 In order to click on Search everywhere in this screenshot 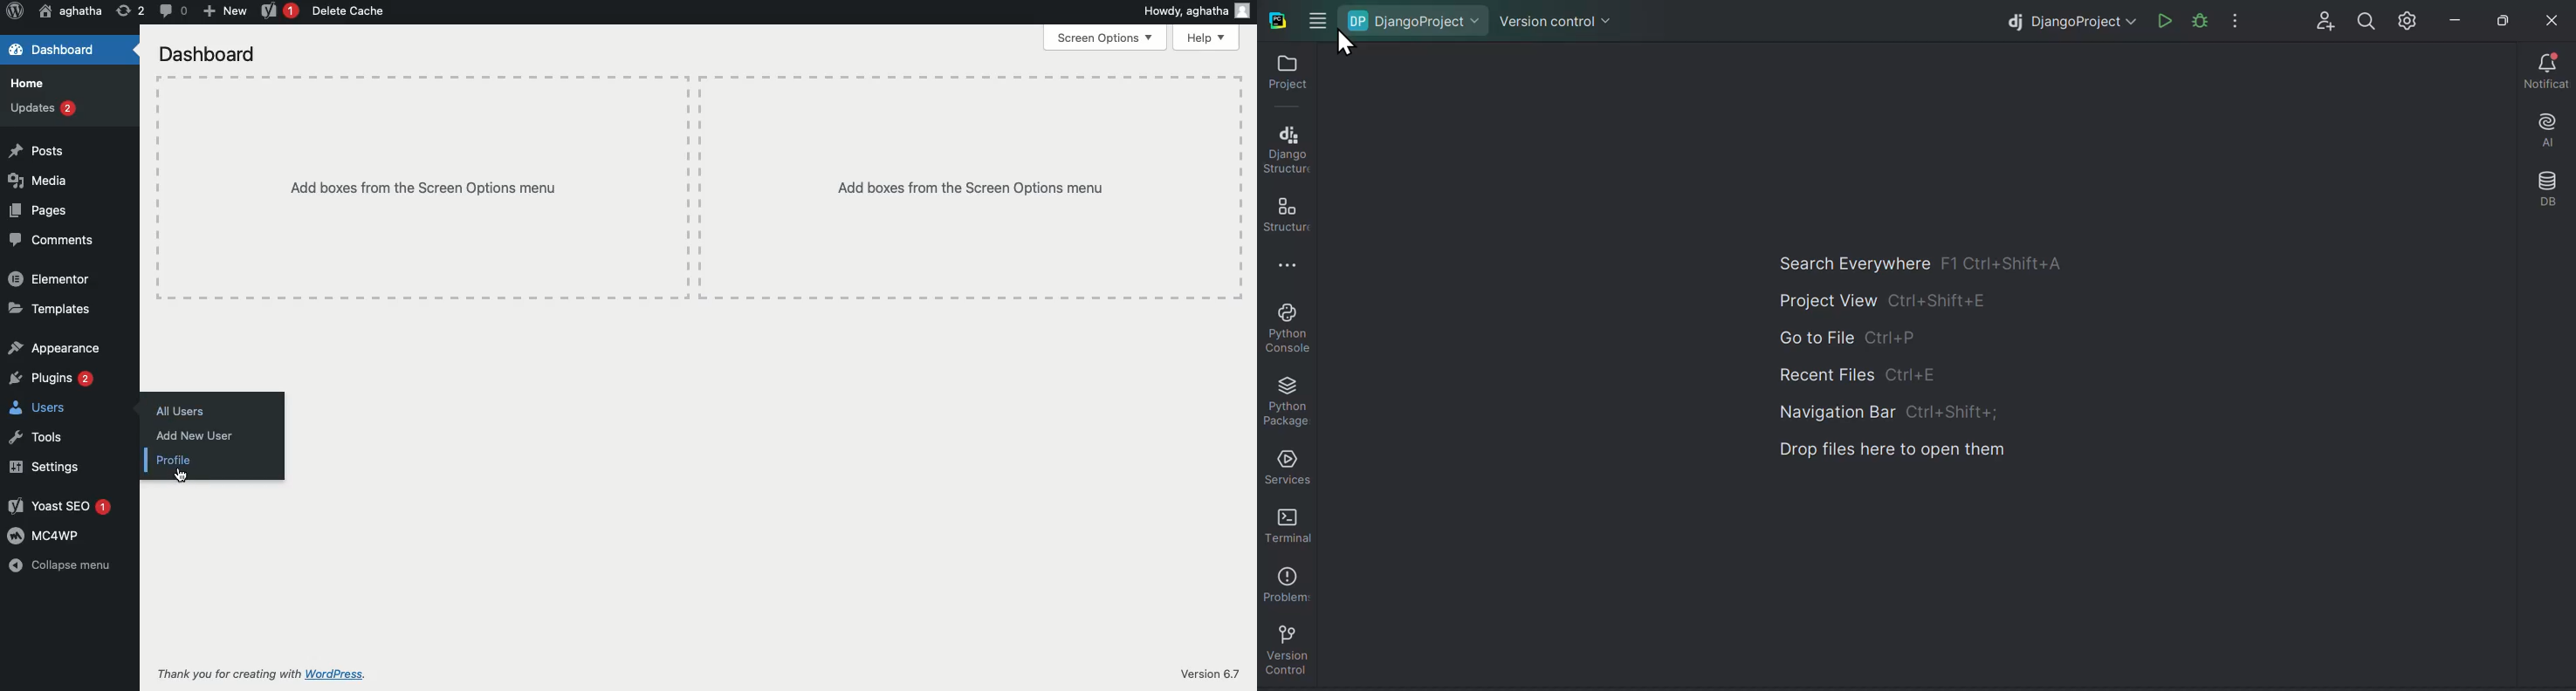, I will do `click(1926, 263)`.